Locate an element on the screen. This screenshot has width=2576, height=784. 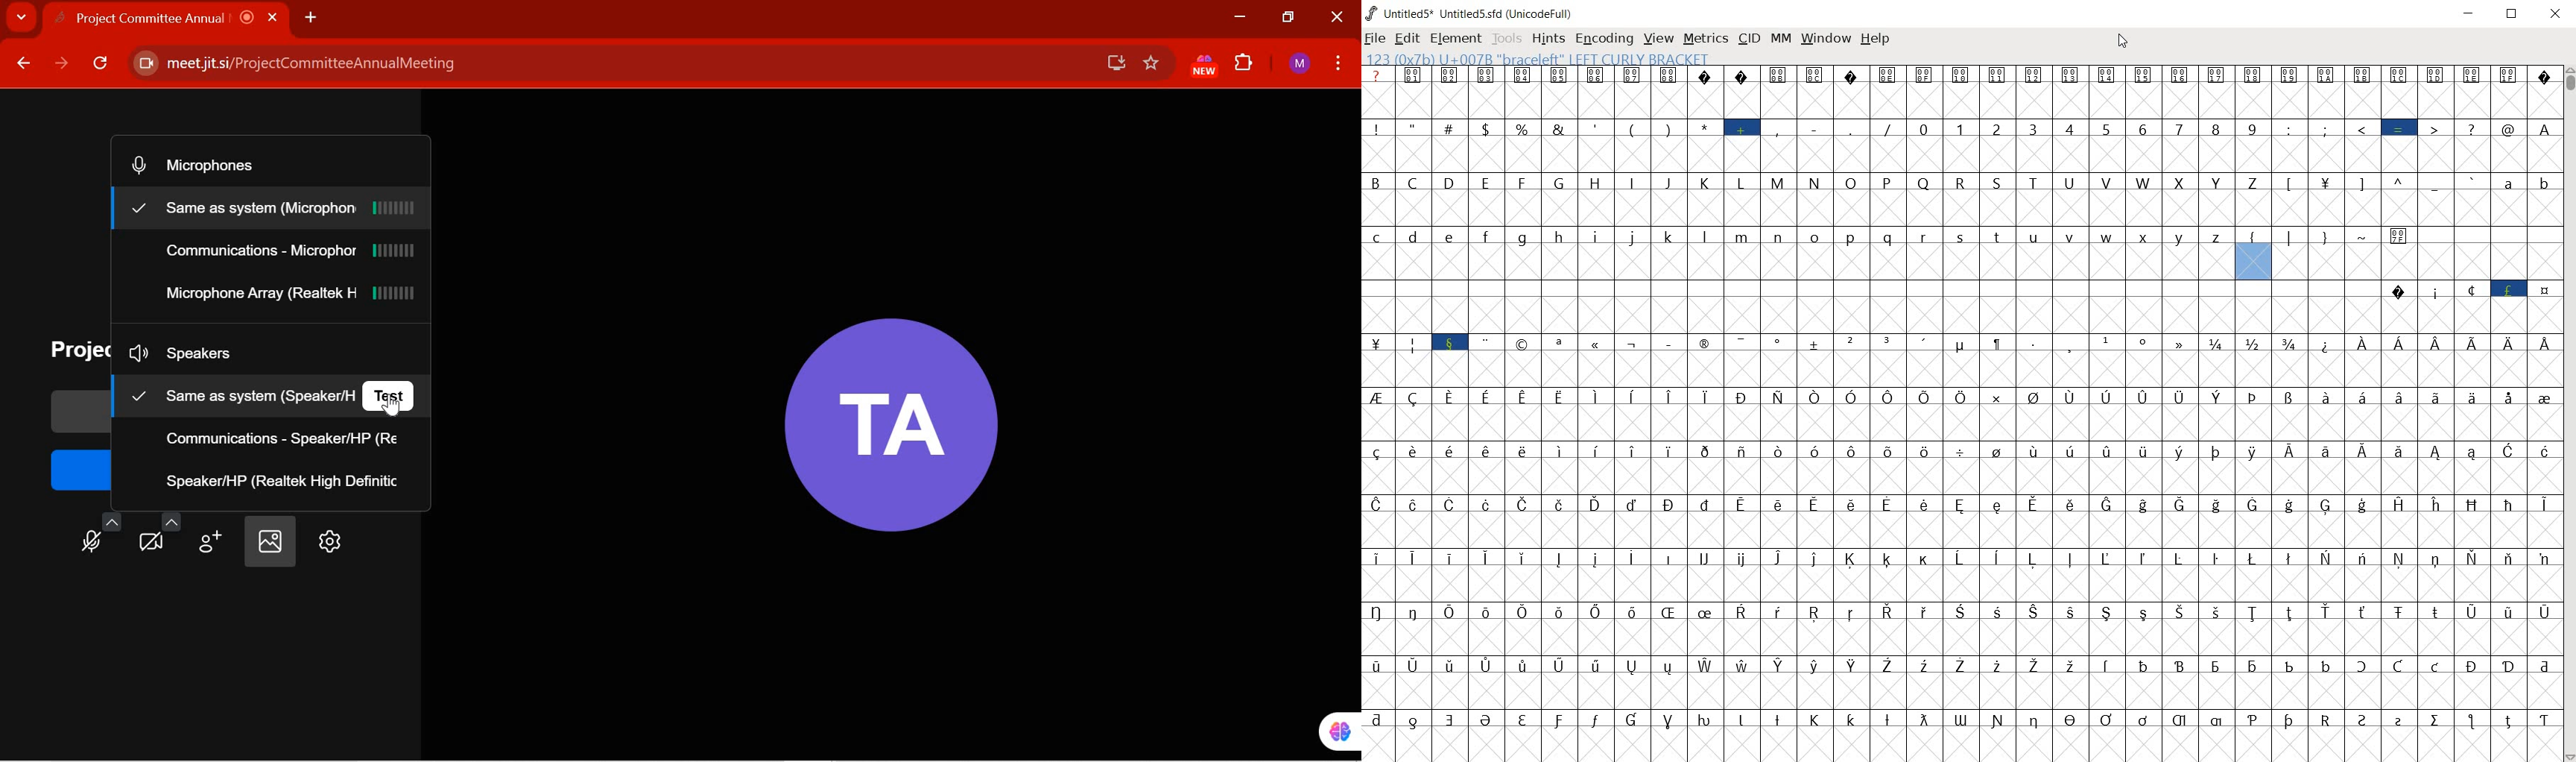
ACCOUNT NAME is located at coordinates (1300, 65).